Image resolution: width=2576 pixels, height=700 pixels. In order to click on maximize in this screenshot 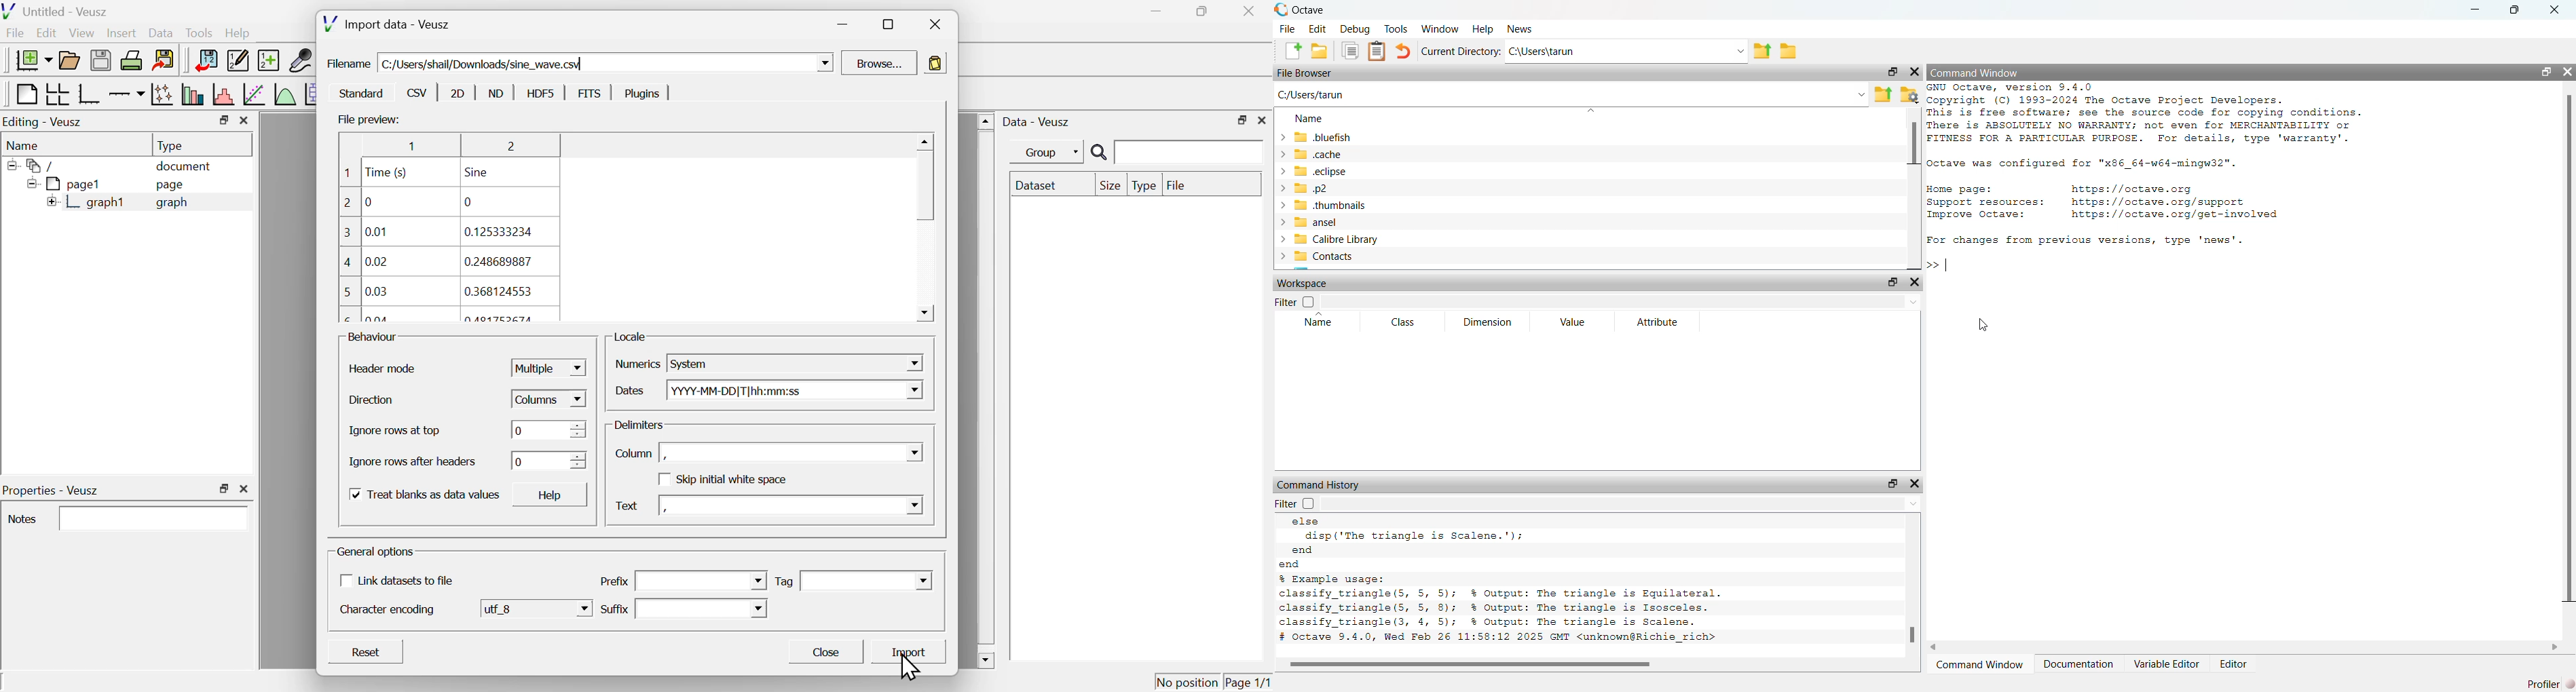, I will do `click(1199, 12)`.